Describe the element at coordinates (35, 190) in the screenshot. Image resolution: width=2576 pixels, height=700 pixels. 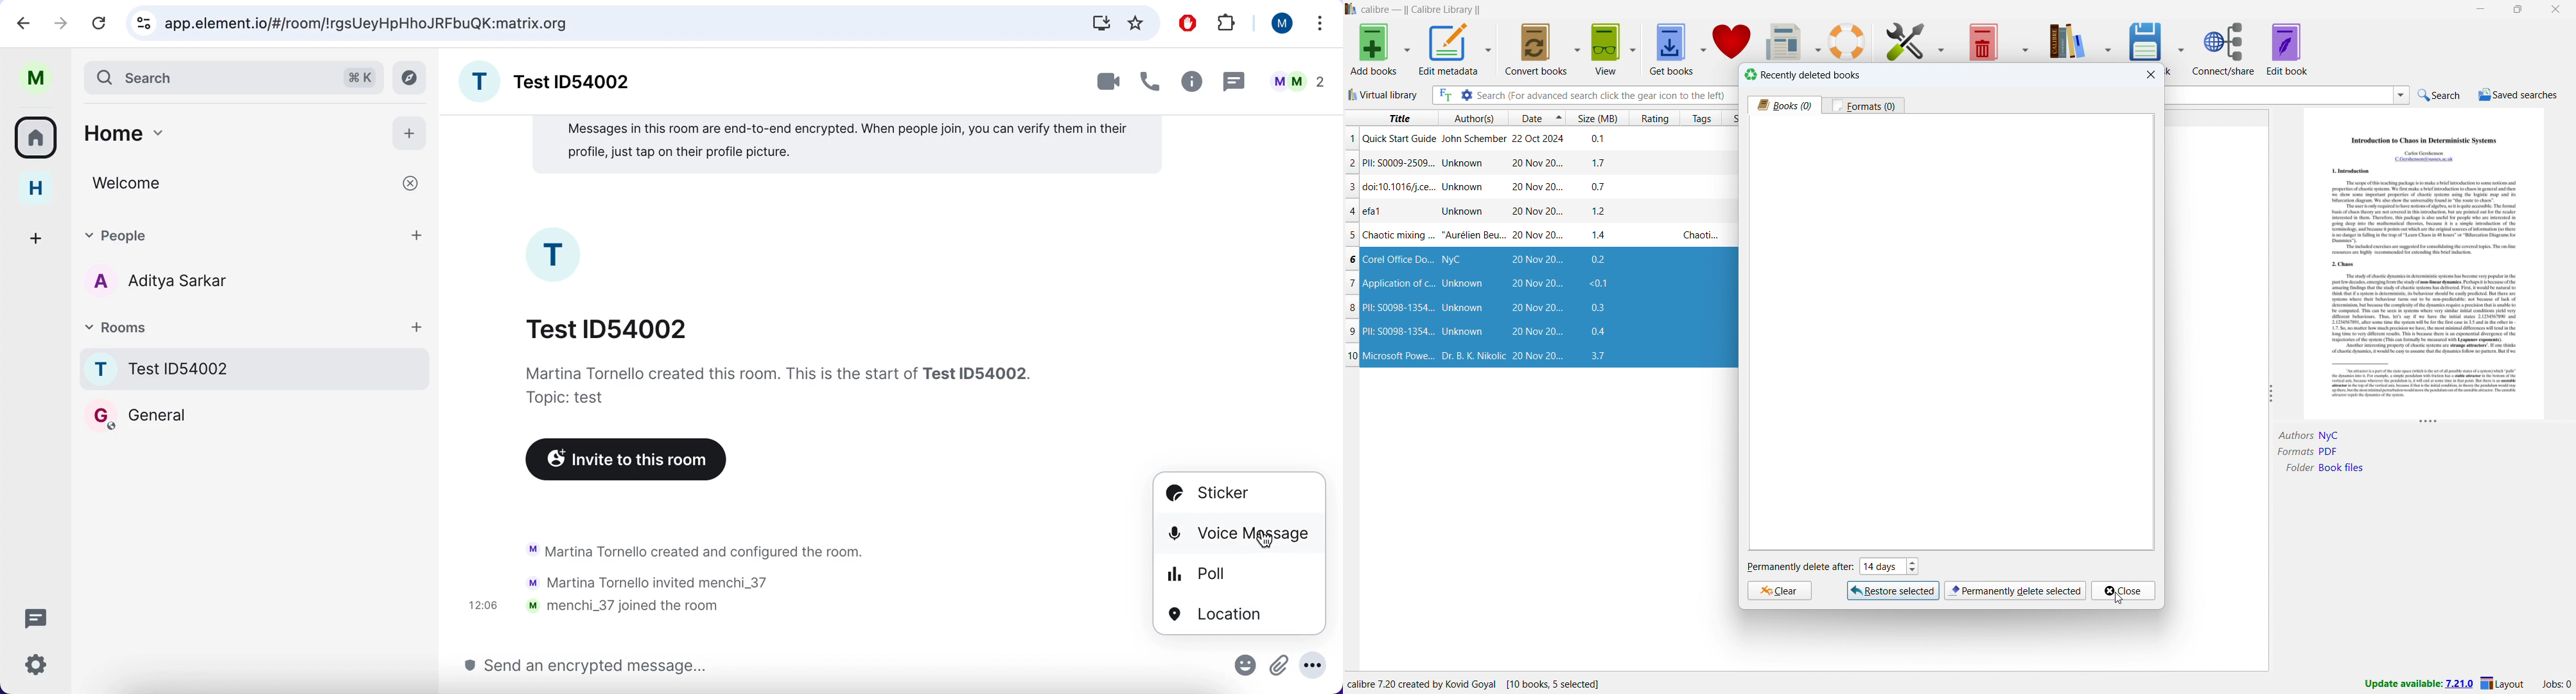
I see `home` at that location.